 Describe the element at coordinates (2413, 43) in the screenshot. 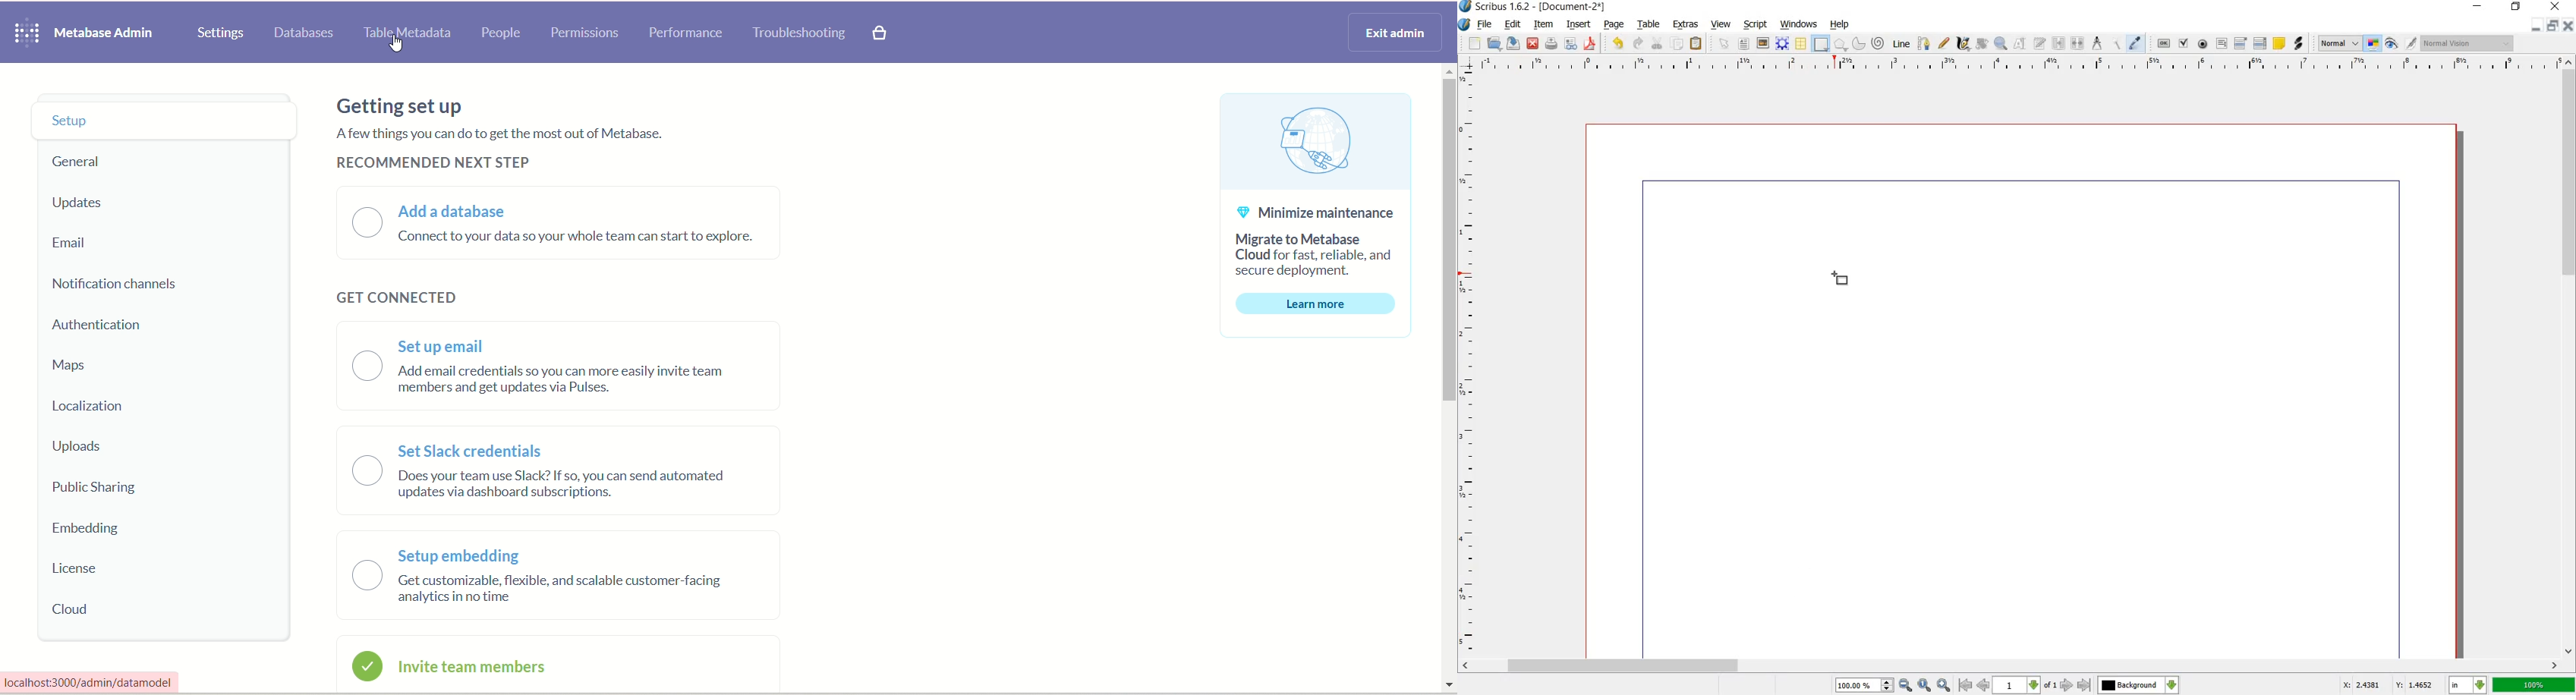

I see `EDIT IN PREVIEW MODE` at that location.